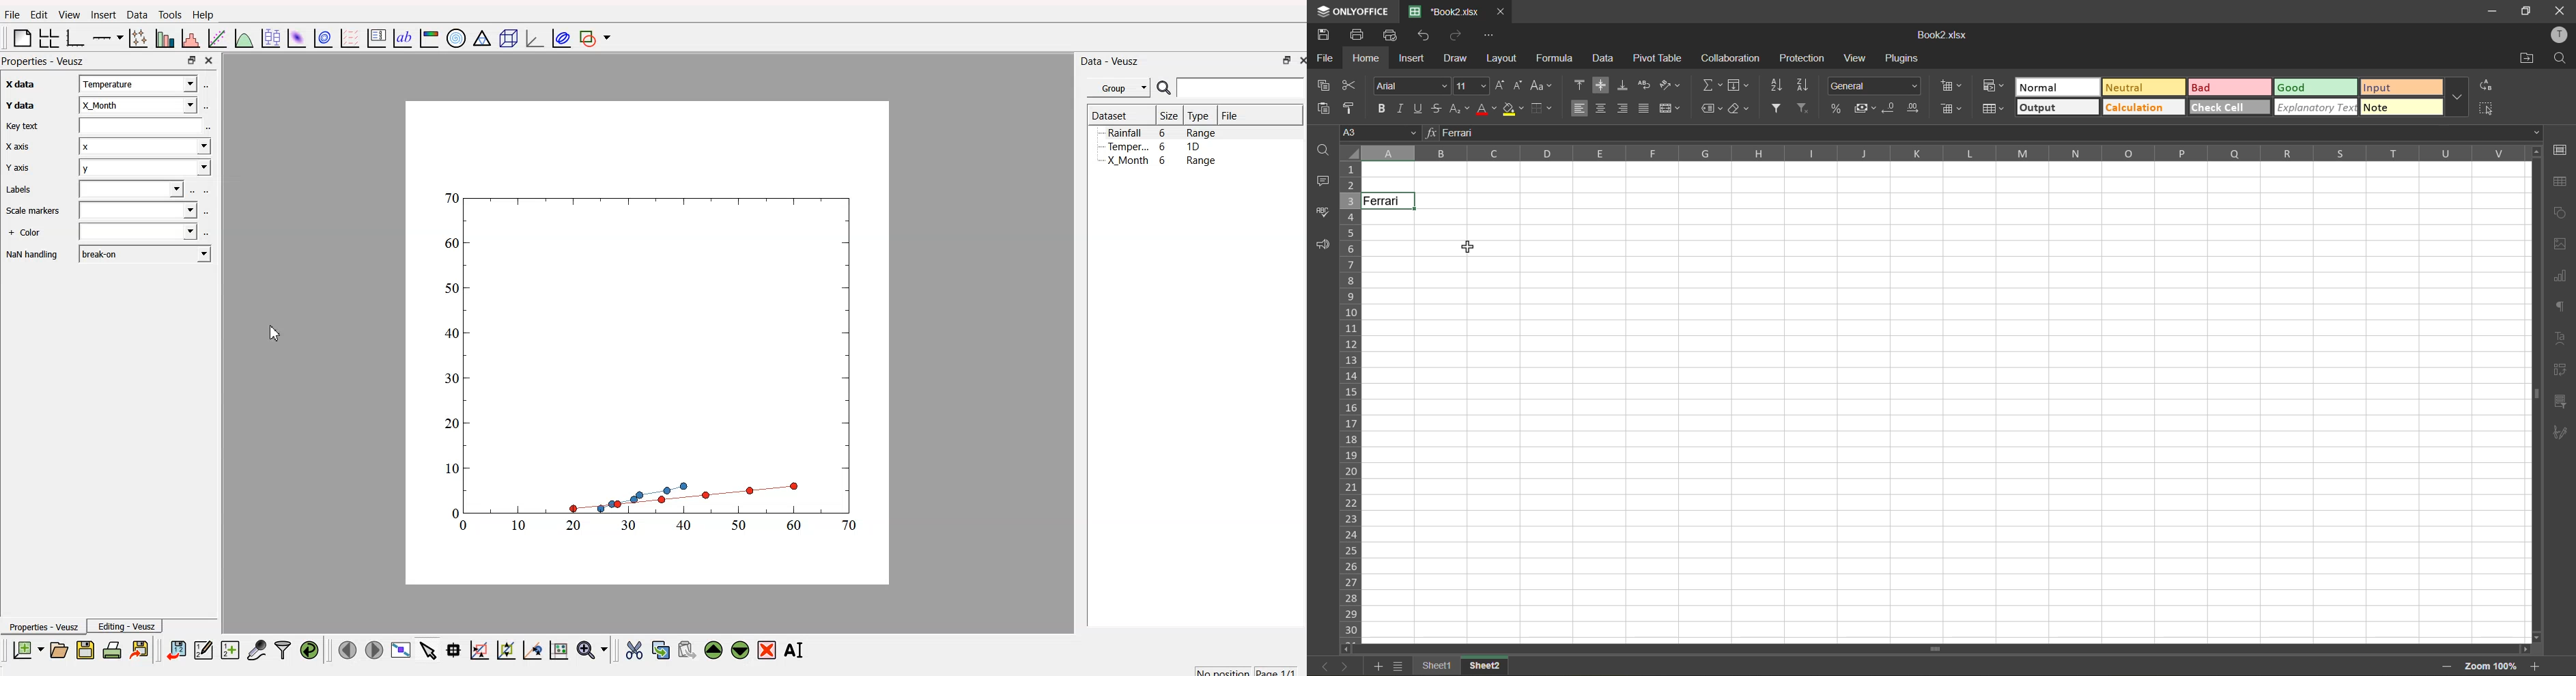 The height and width of the screenshot is (700, 2576). Describe the element at coordinates (1458, 111) in the screenshot. I see `sub/superscript` at that location.